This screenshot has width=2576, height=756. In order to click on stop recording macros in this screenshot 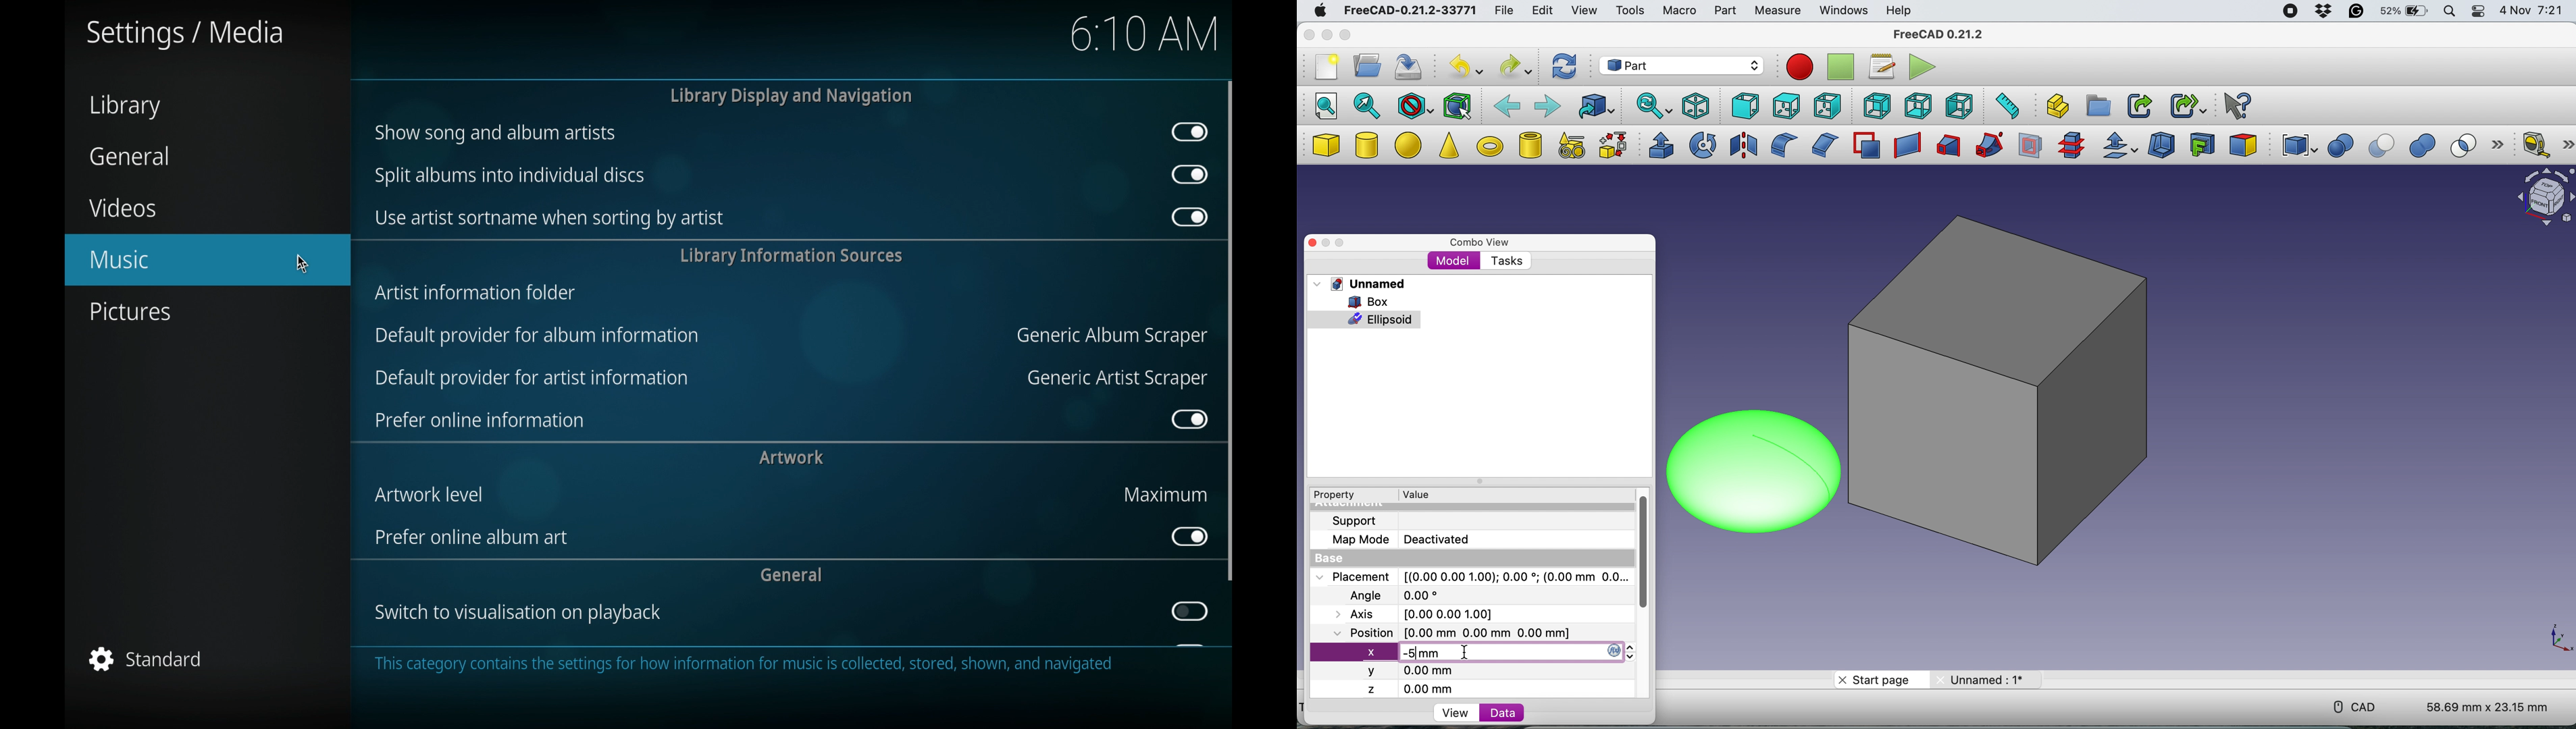, I will do `click(1842, 68)`.